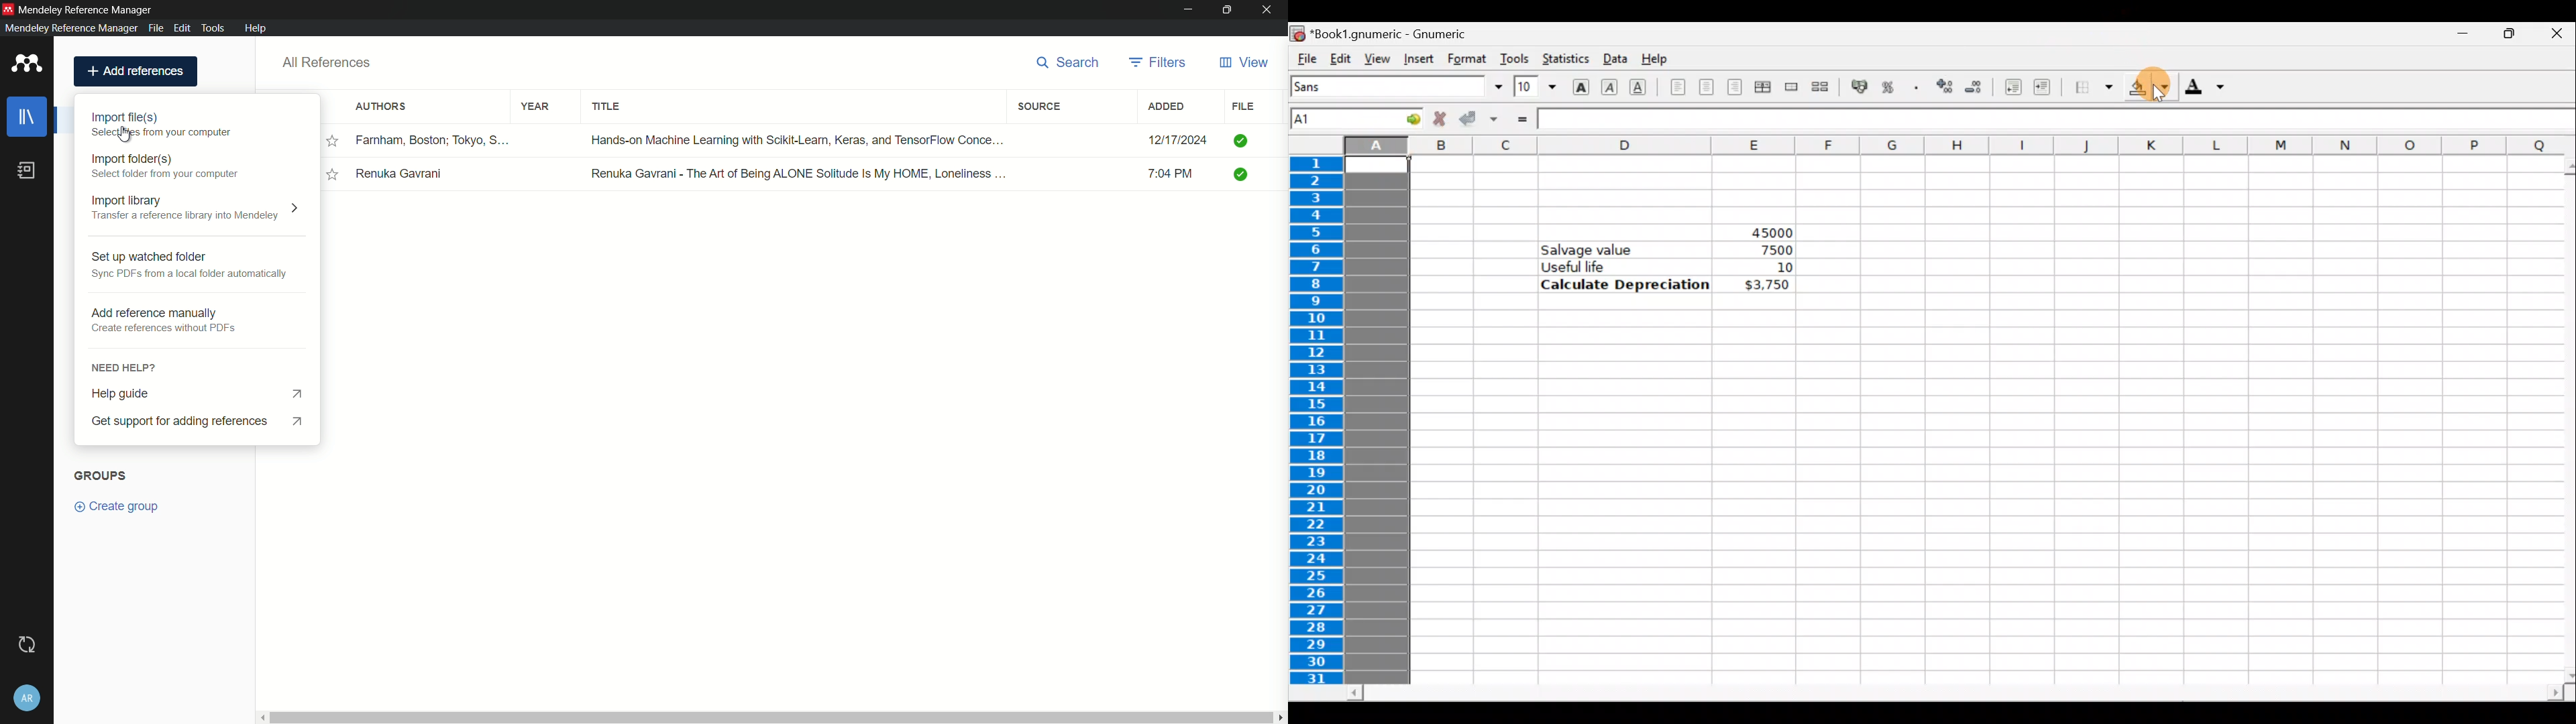  Describe the element at coordinates (1595, 249) in the screenshot. I see `Salvage value` at that location.